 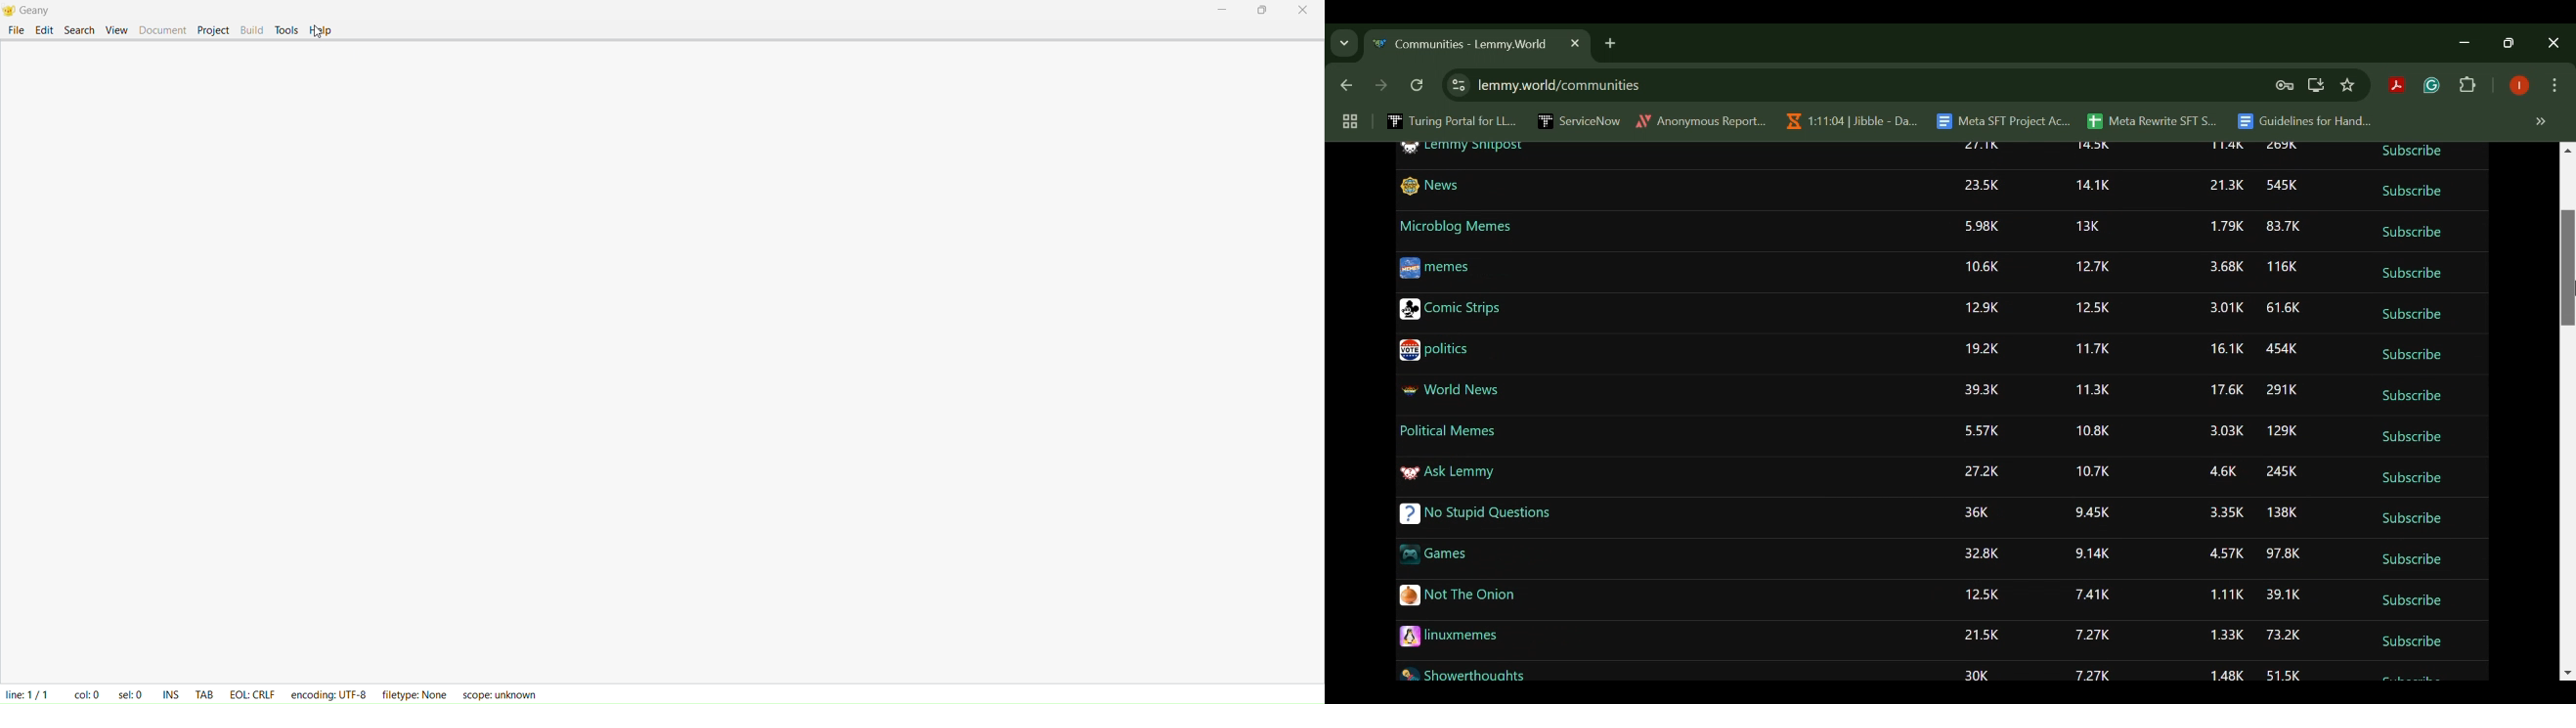 What do you see at coordinates (2090, 429) in the screenshot?
I see `10.8K` at bounding box center [2090, 429].